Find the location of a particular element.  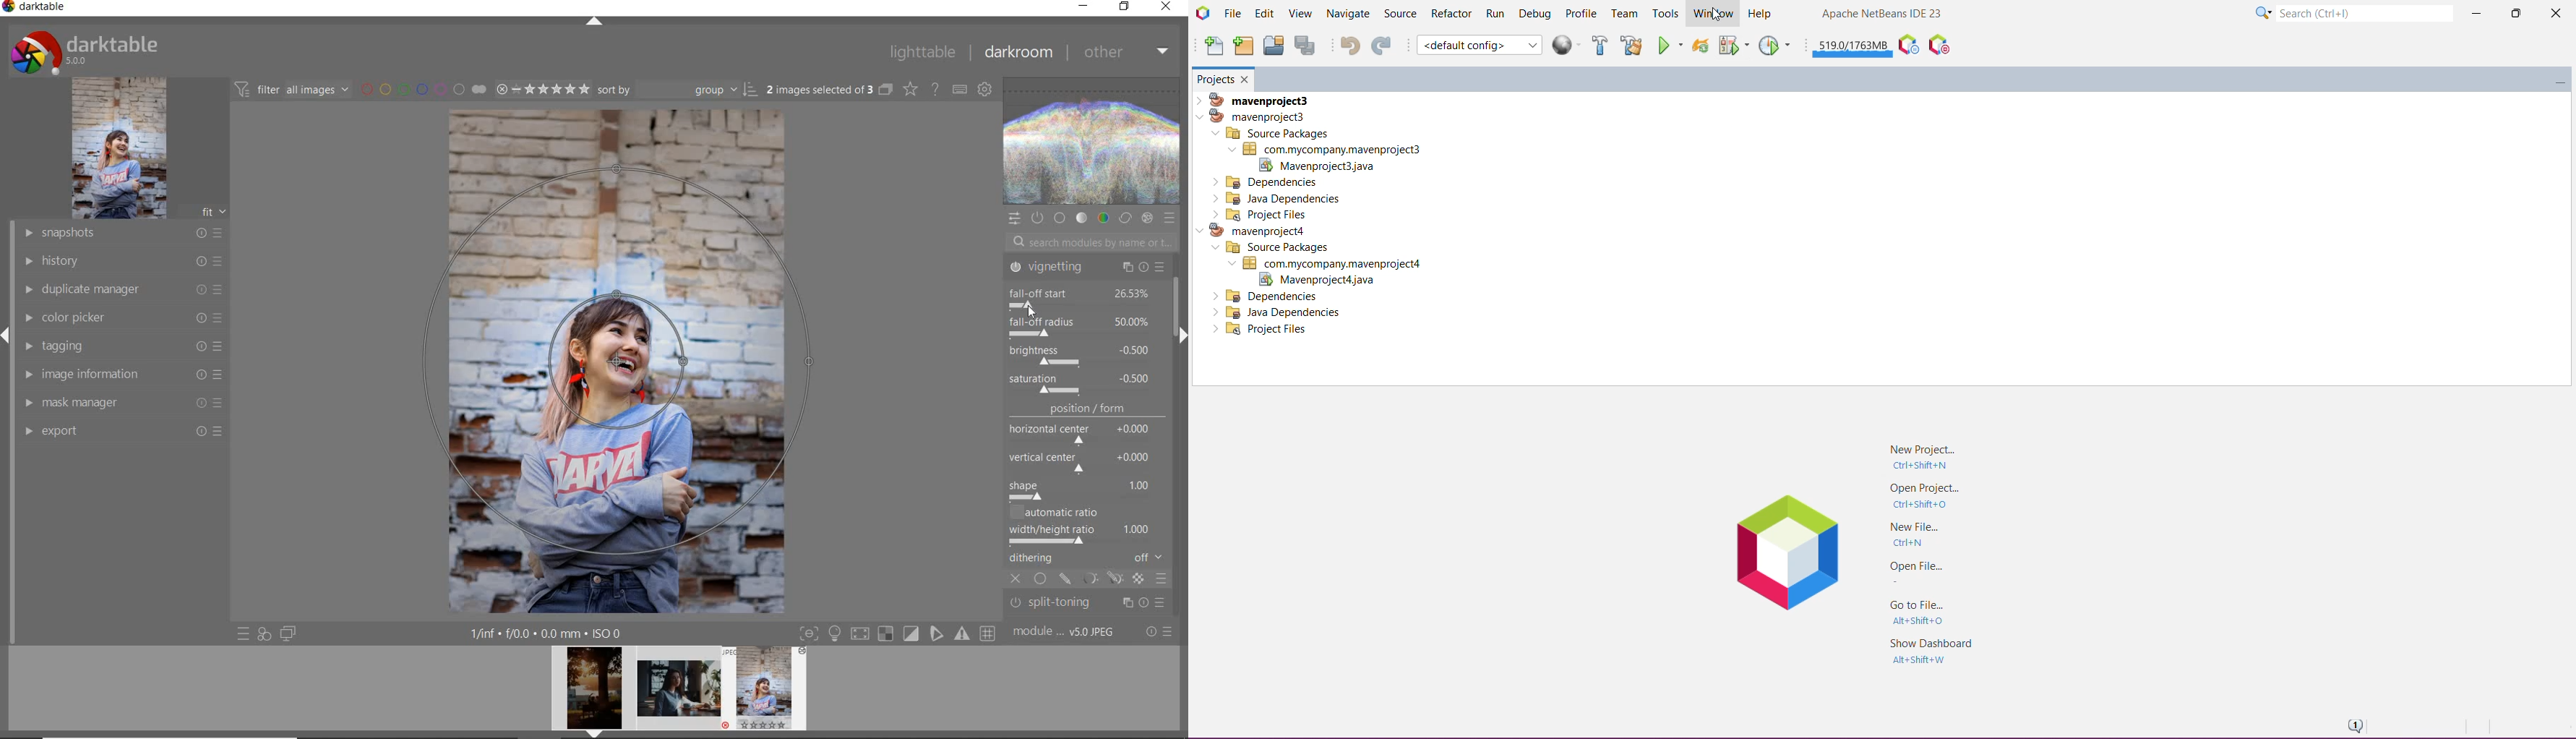

image preview is located at coordinates (679, 692).